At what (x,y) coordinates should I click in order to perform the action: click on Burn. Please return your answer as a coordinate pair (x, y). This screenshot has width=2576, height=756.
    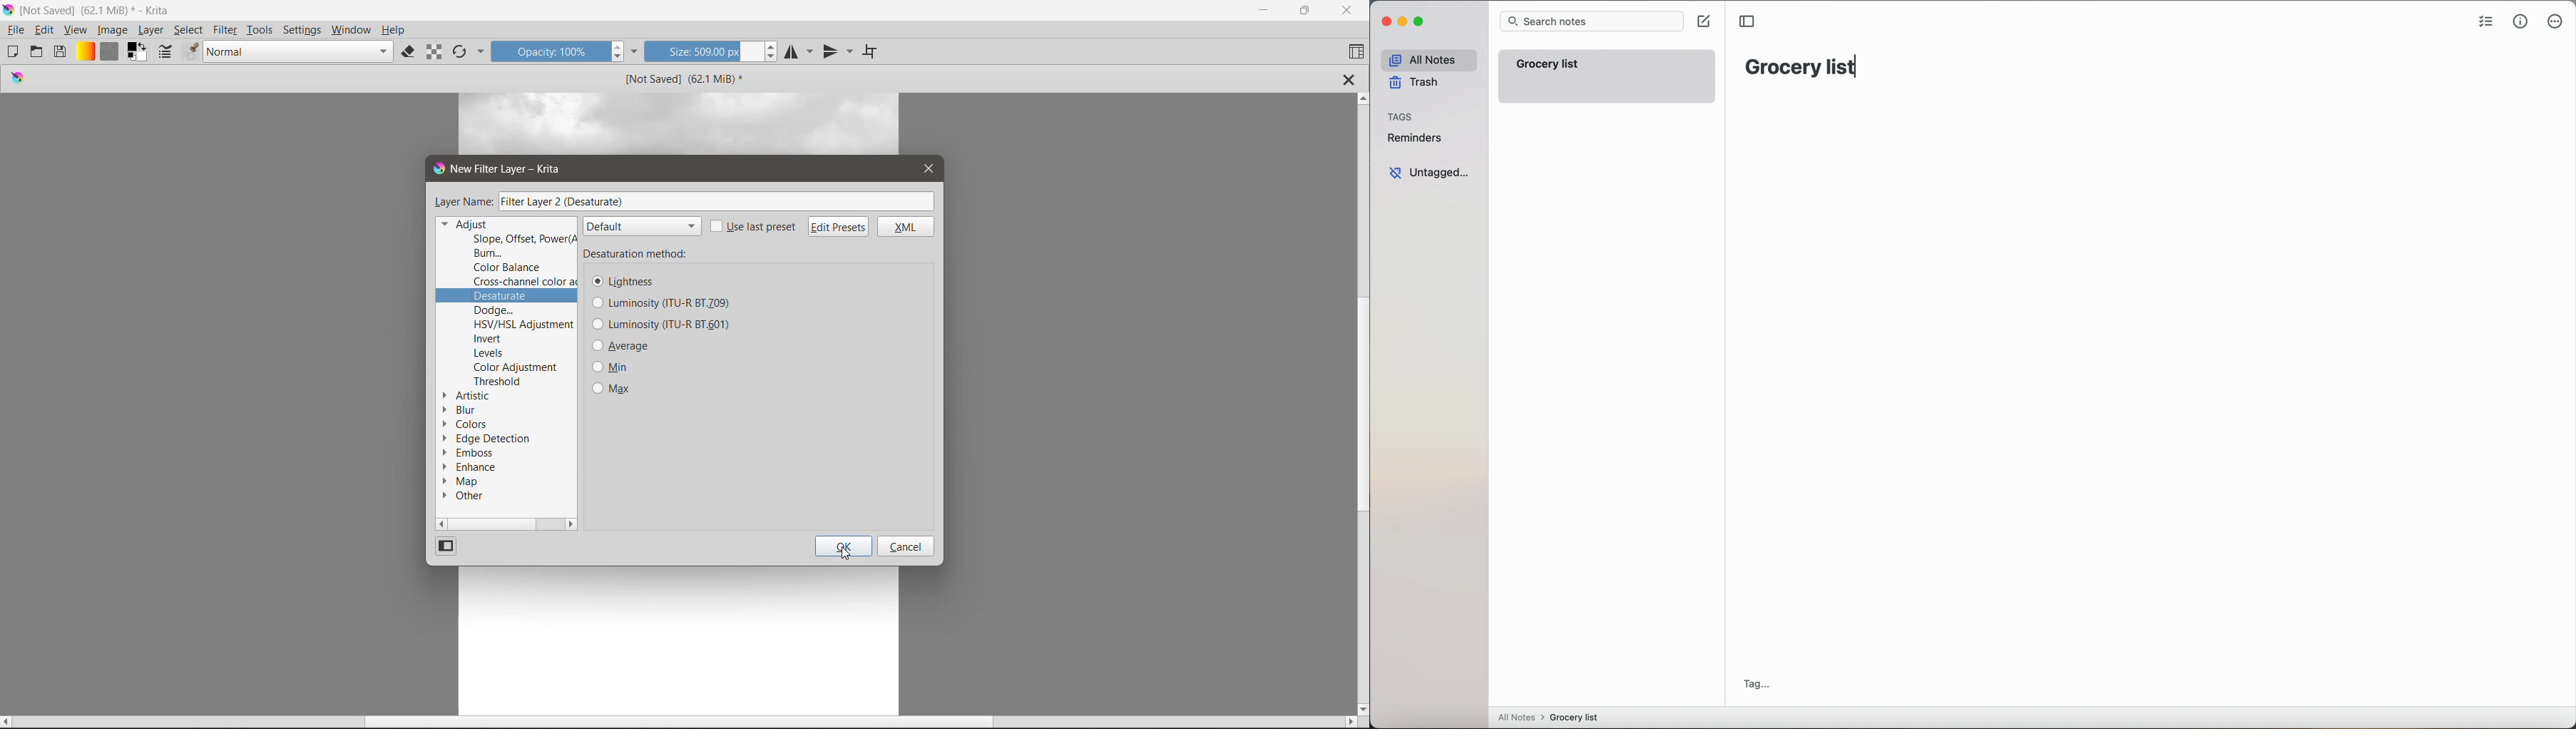
    Looking at the image, I should click on (489, 254).